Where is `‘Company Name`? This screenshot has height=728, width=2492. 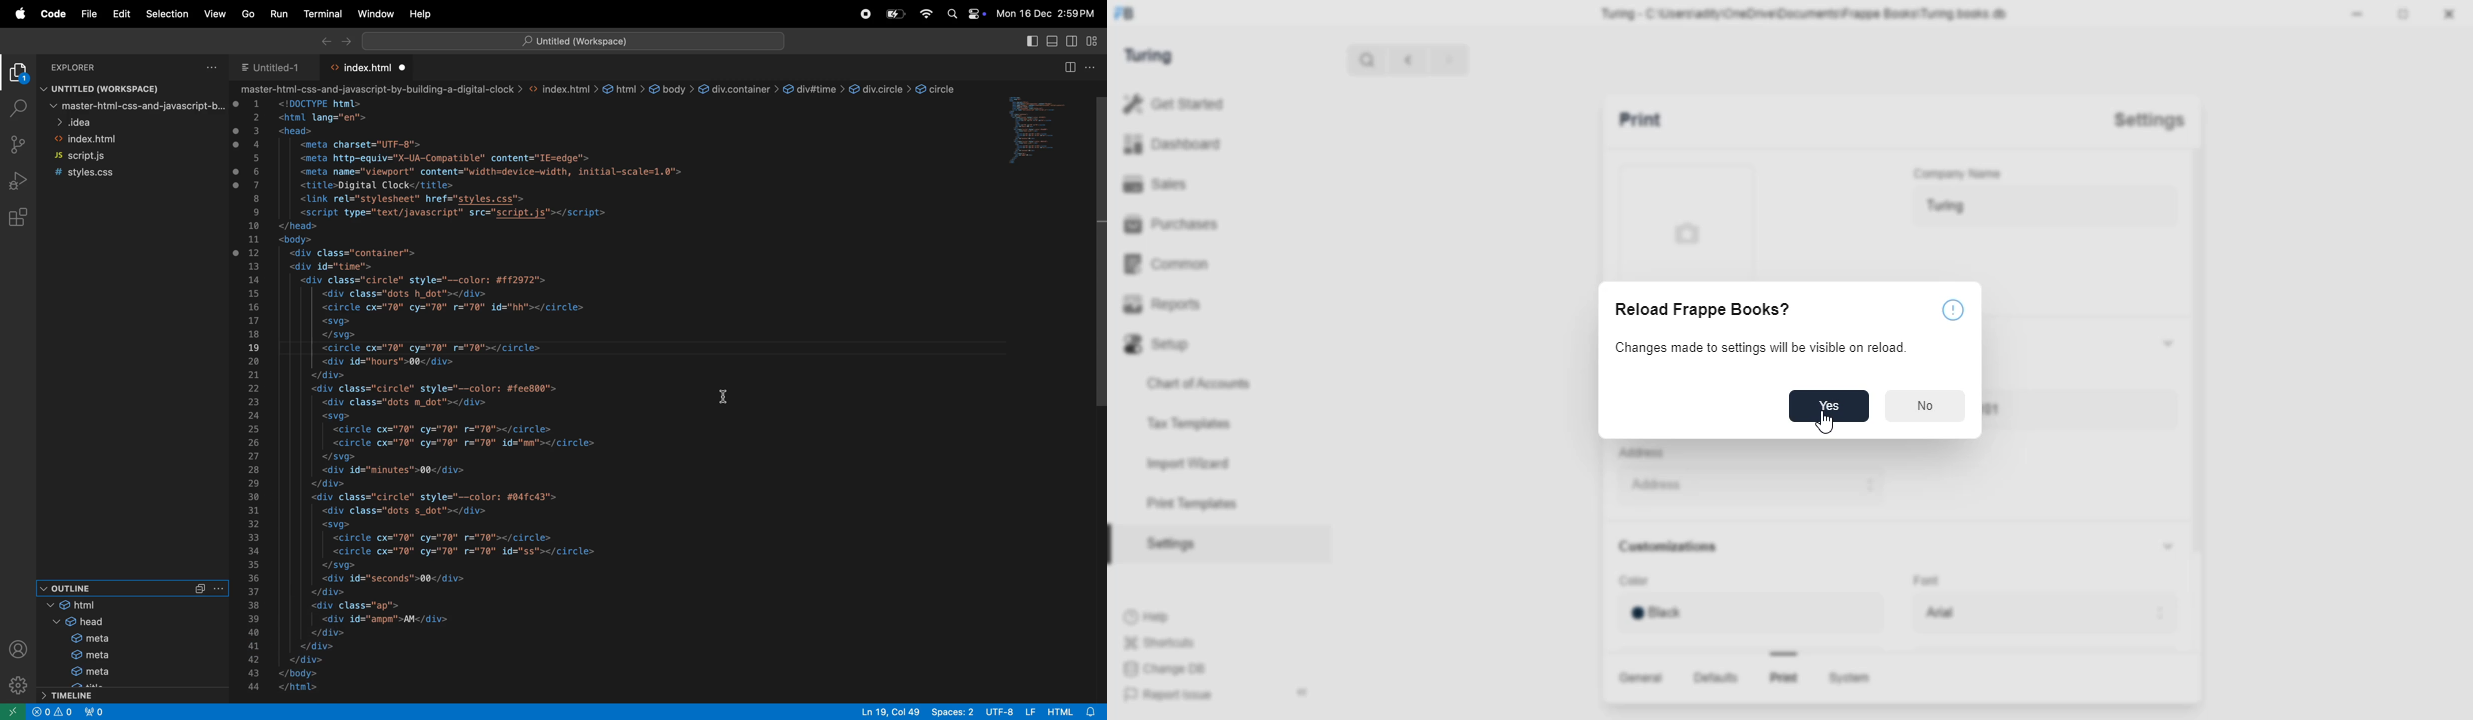
‘Company Name is located at coordinates (1960, 175).